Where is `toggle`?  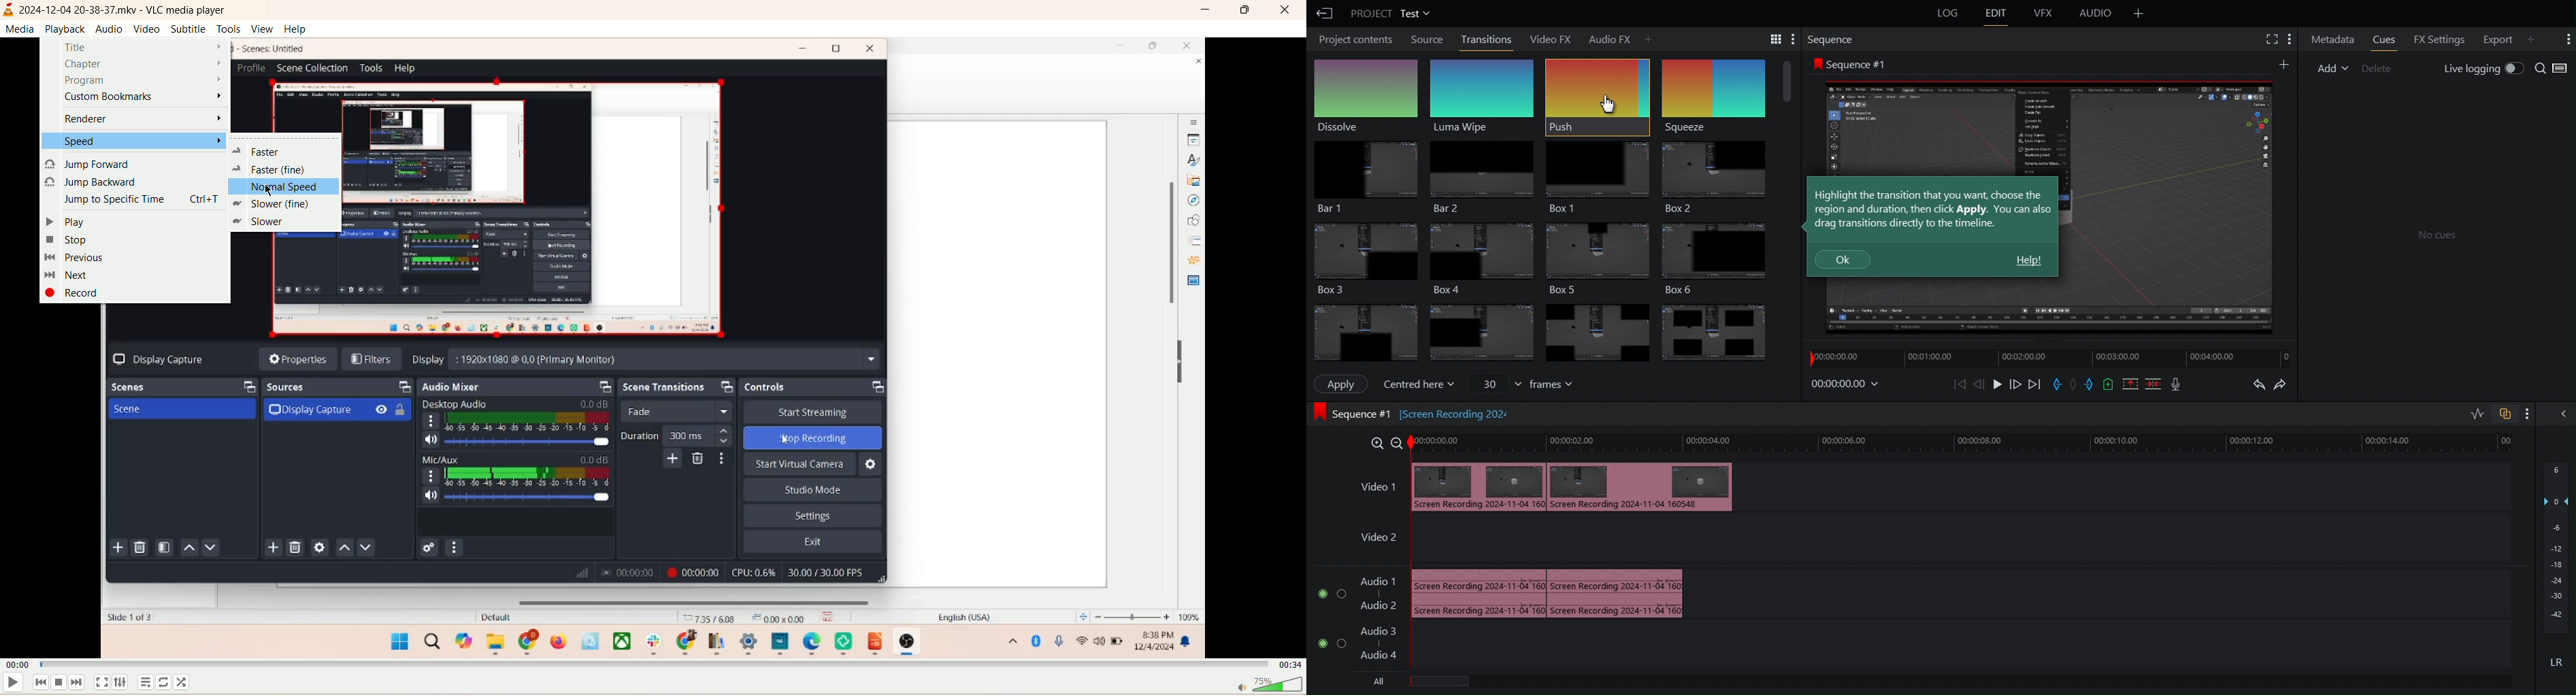
toggle is located at coordinates (1318, 597).